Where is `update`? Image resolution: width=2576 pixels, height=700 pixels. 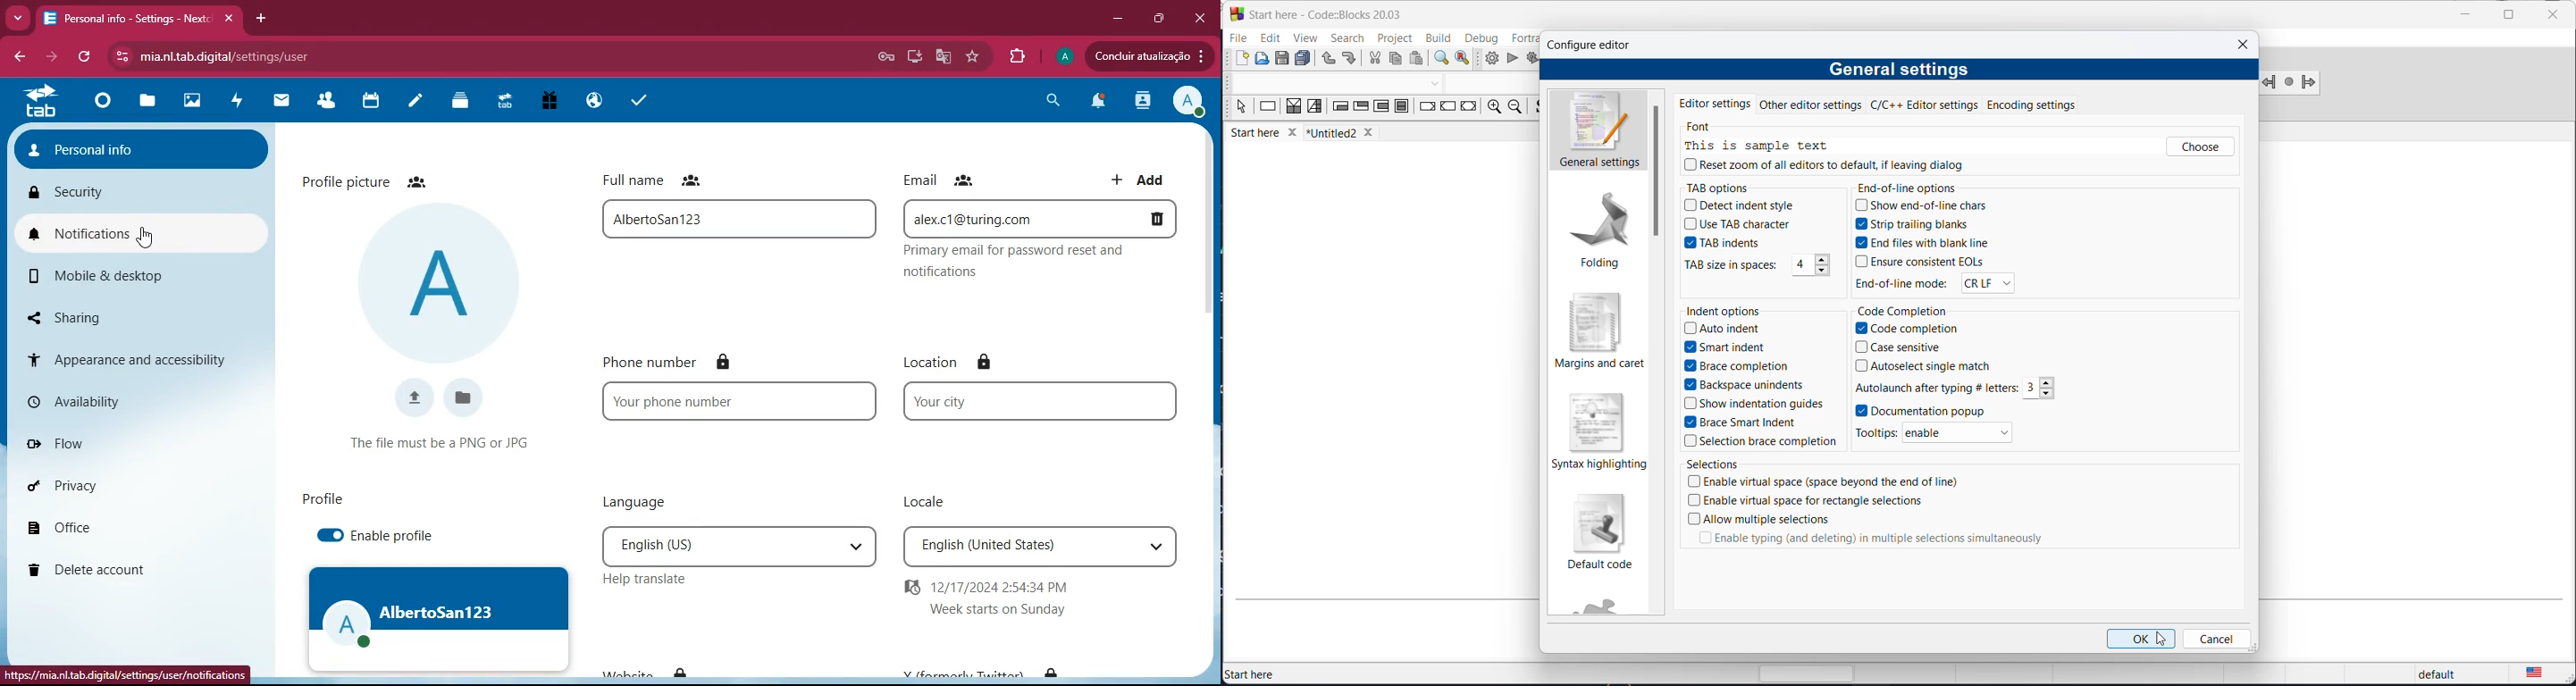 update is located at coordinates (1145, 56).